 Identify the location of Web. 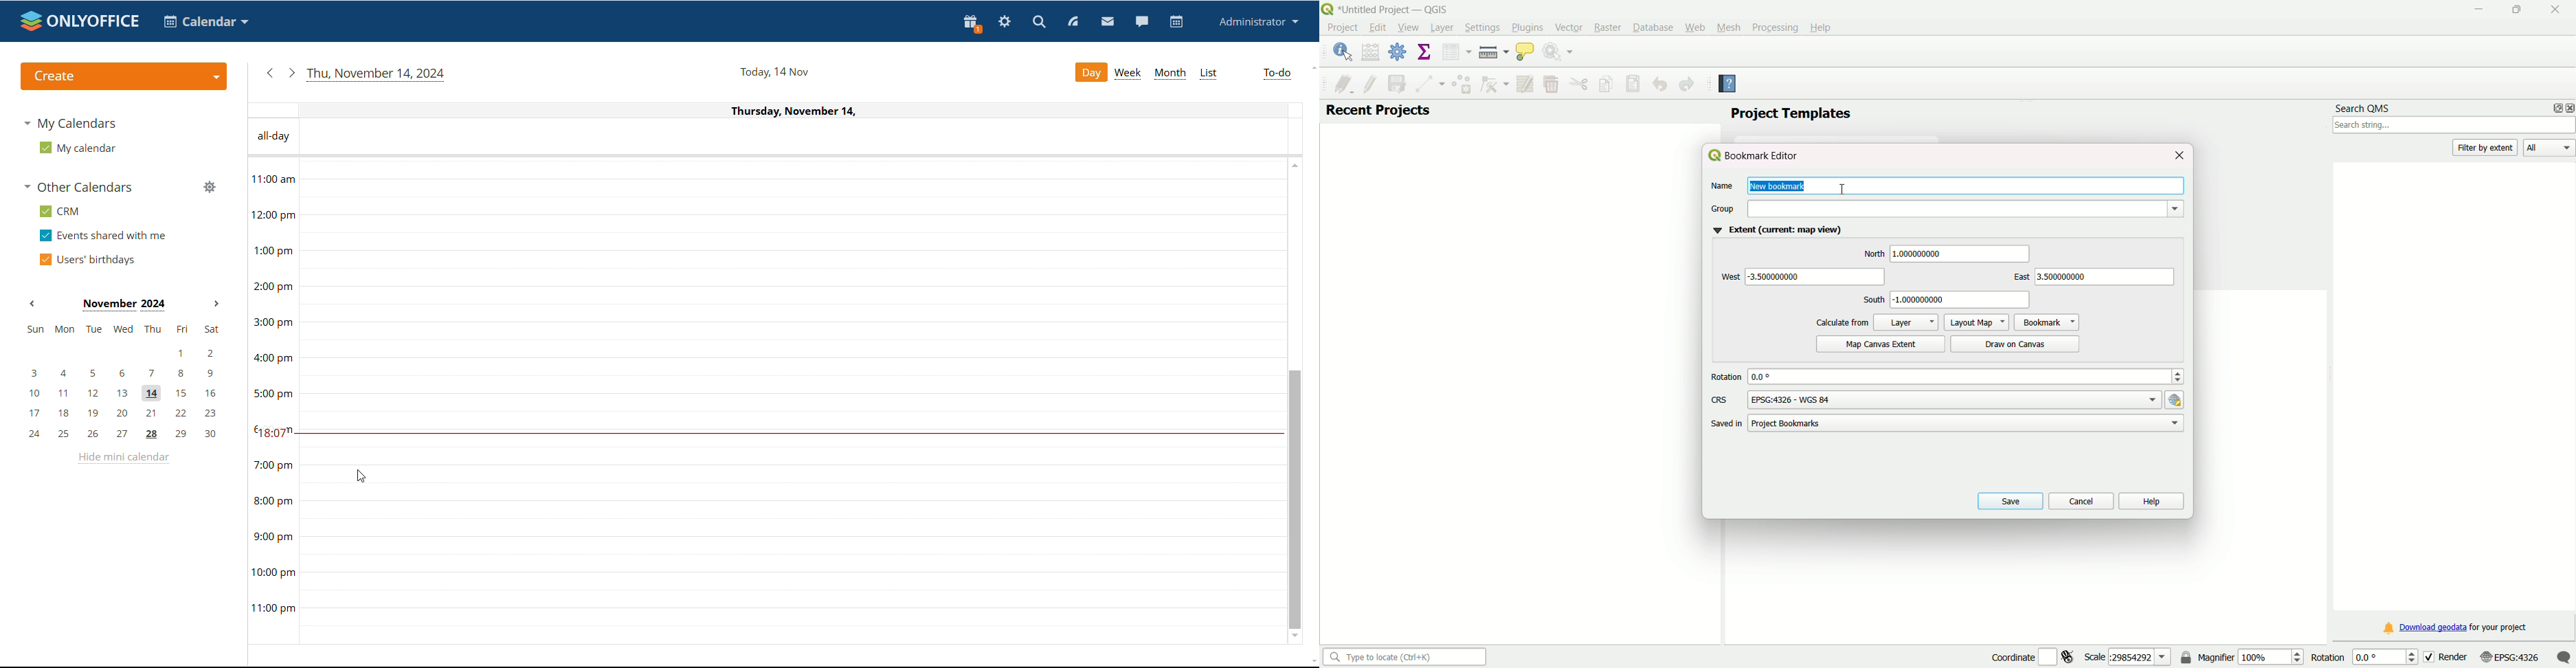
(1695, 26).